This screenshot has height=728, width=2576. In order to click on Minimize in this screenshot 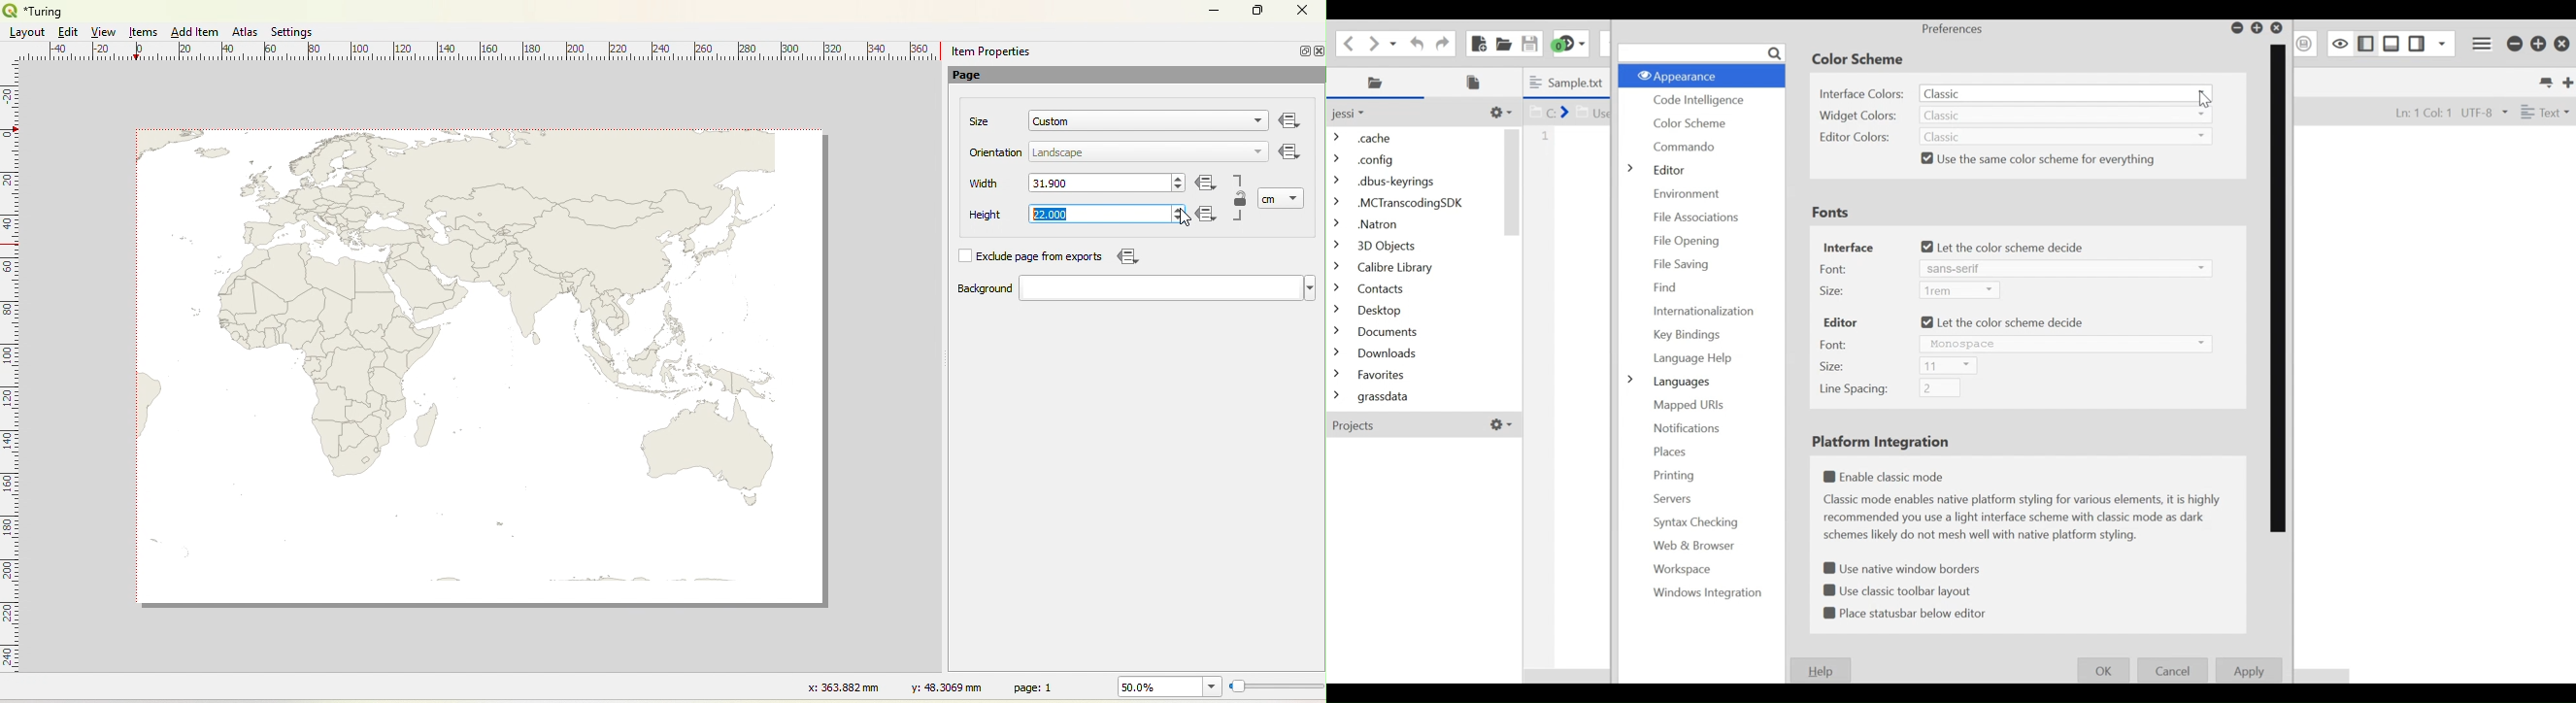, I will do `click(2236, 28)`.